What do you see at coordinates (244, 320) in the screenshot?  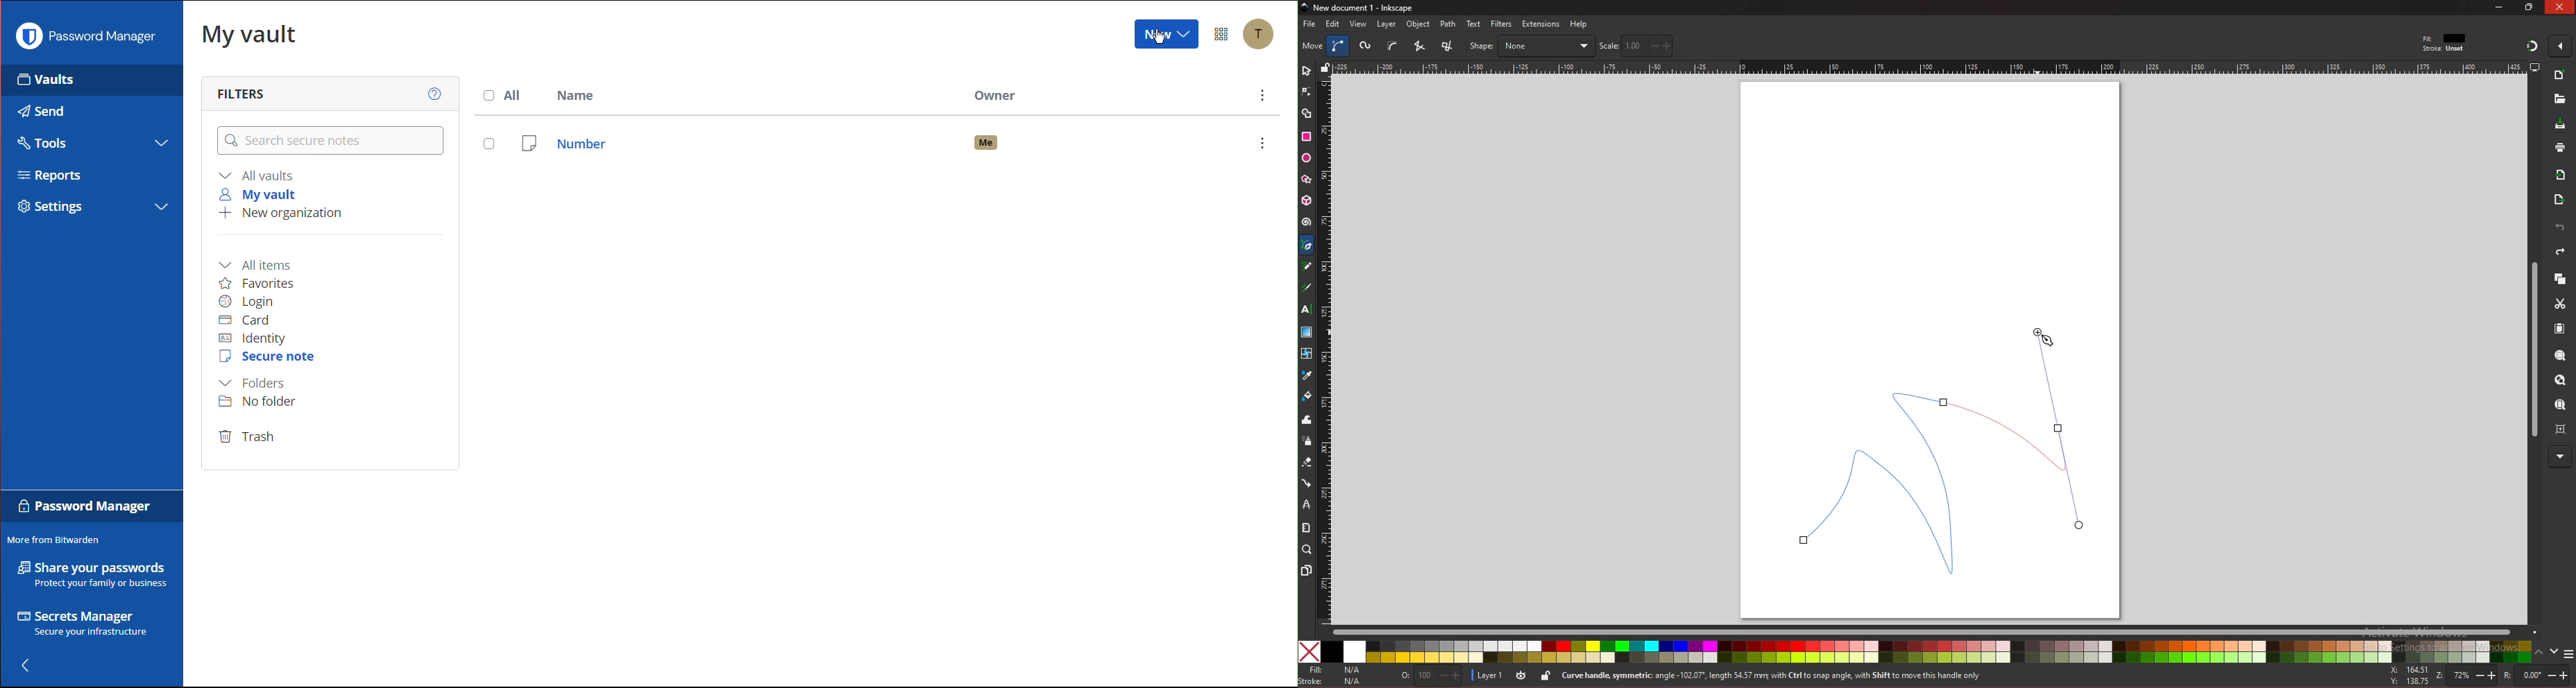 I see `Card` at bounding box center [244, 320].